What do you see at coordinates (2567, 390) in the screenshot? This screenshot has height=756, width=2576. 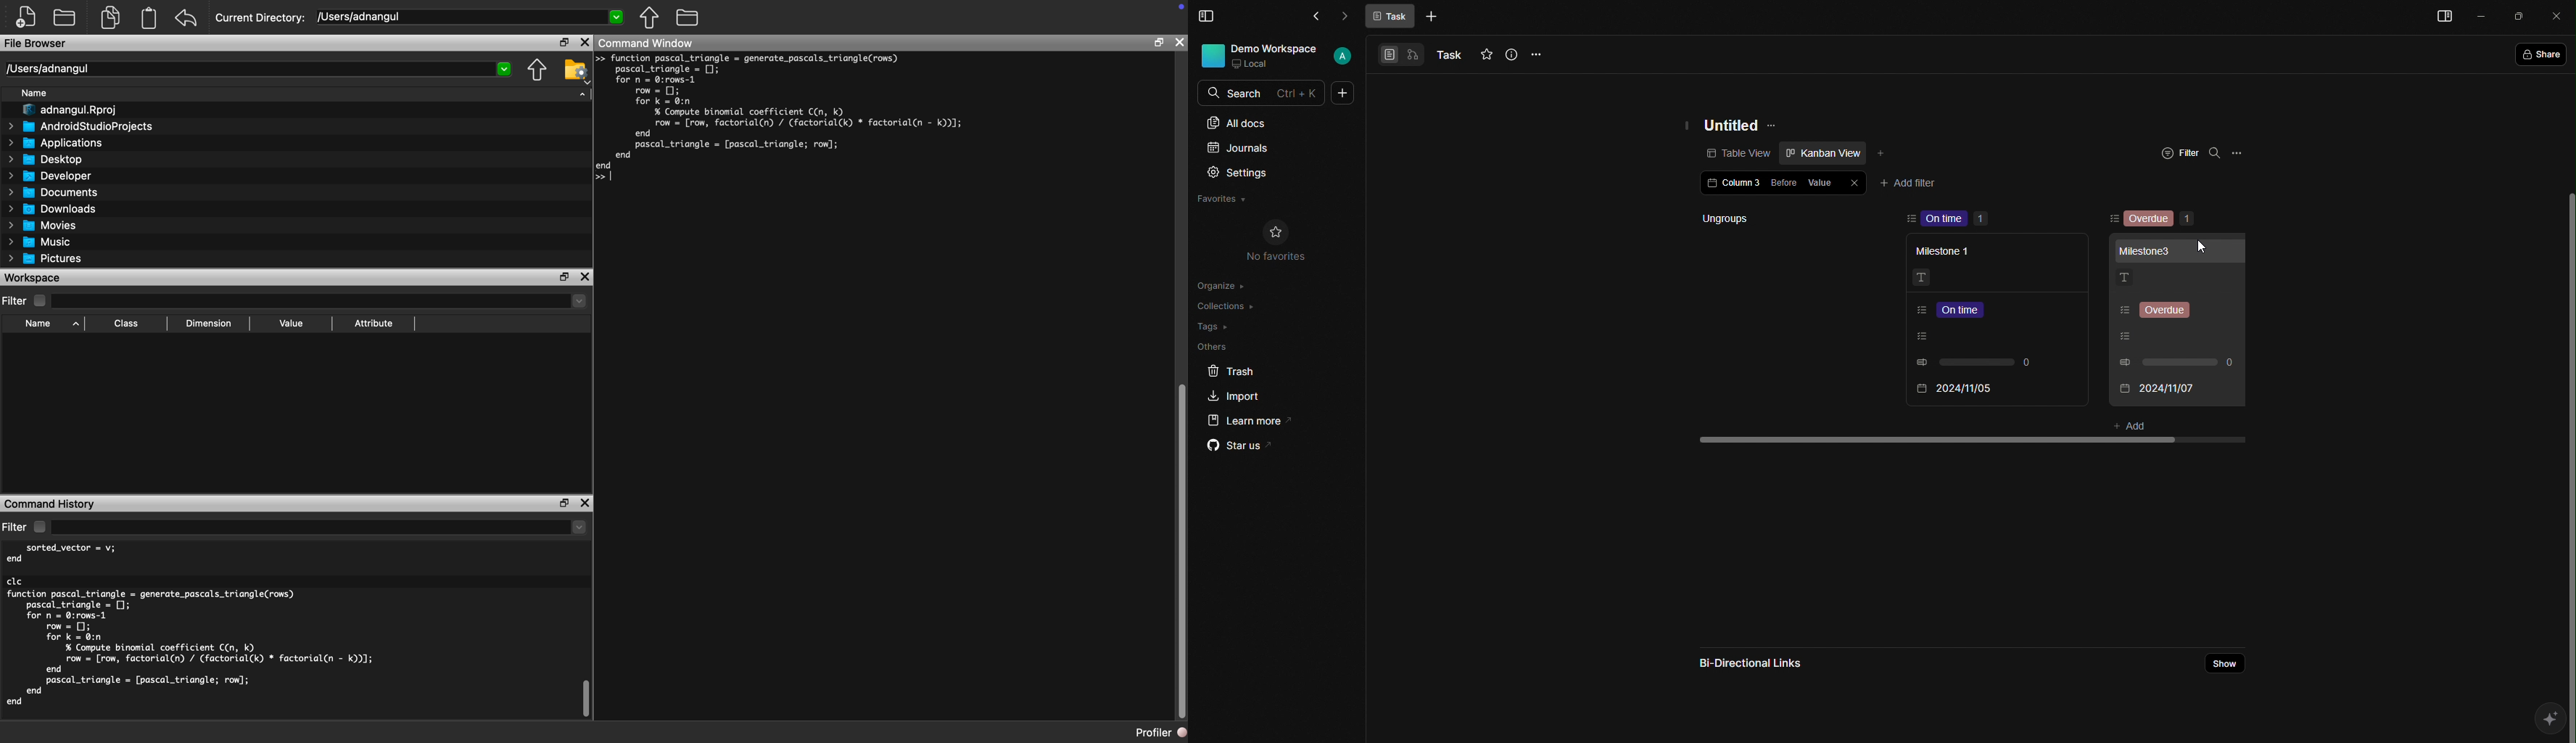 I see `Scroll` at bounding box center [2567, 390].